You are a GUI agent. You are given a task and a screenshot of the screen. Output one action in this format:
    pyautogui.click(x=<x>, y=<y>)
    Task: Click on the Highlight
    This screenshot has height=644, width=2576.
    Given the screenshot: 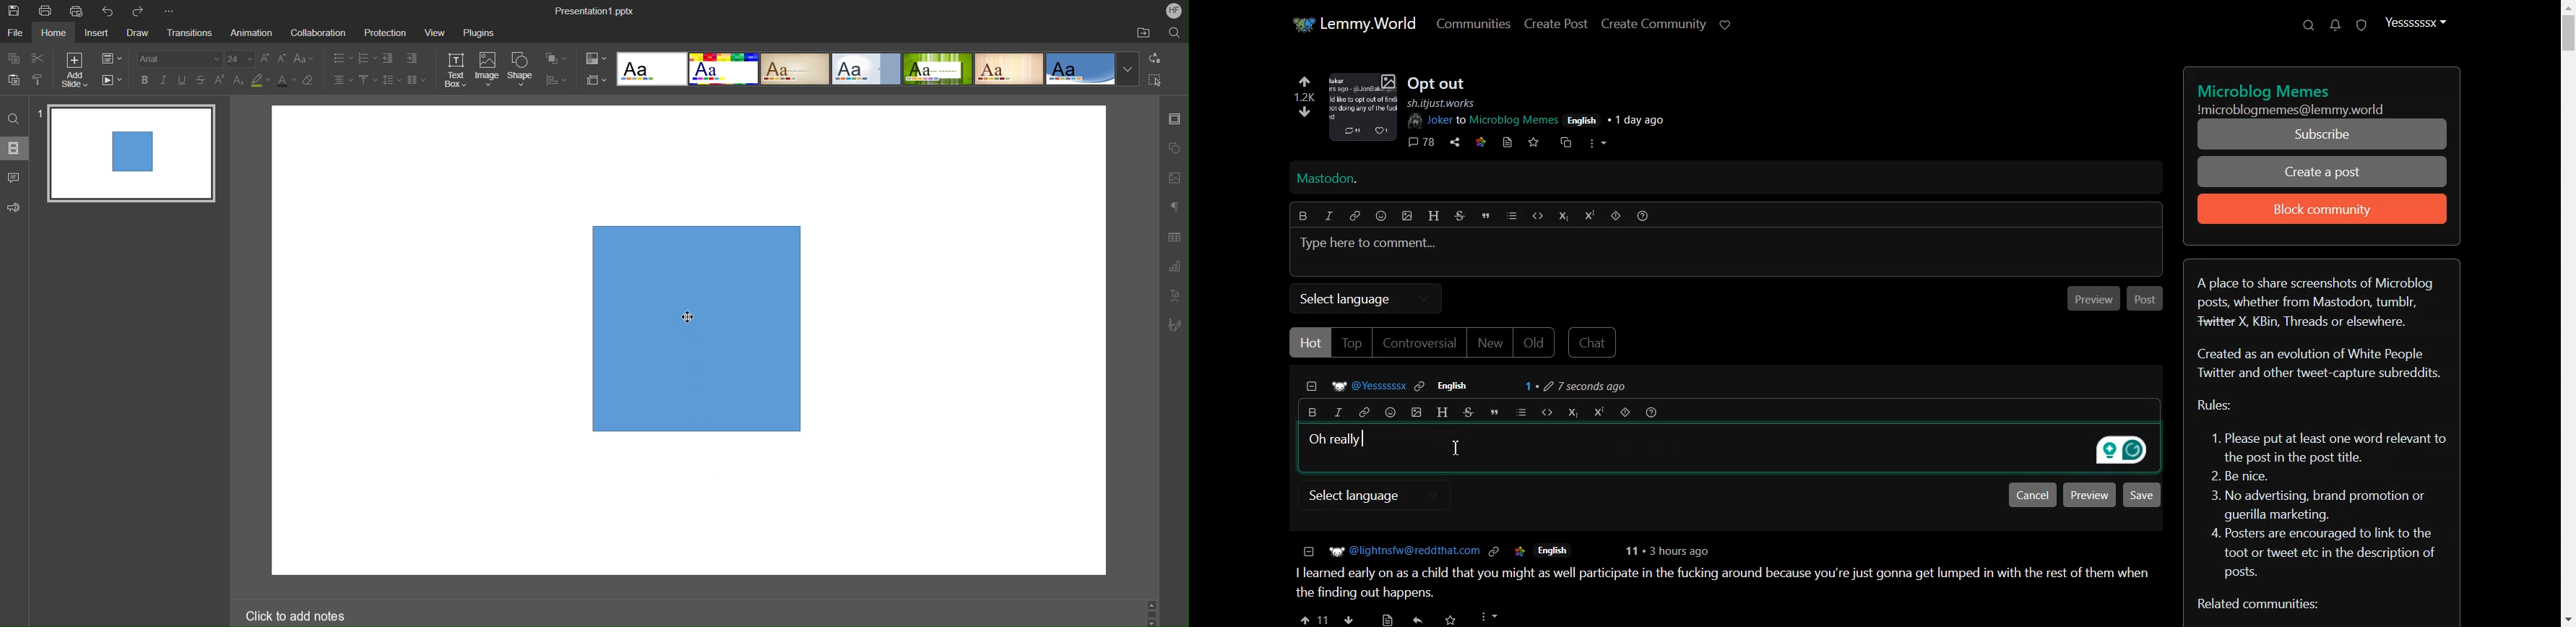 What is the action you would take?
    pyautogui.click(x=261, y=80)
    